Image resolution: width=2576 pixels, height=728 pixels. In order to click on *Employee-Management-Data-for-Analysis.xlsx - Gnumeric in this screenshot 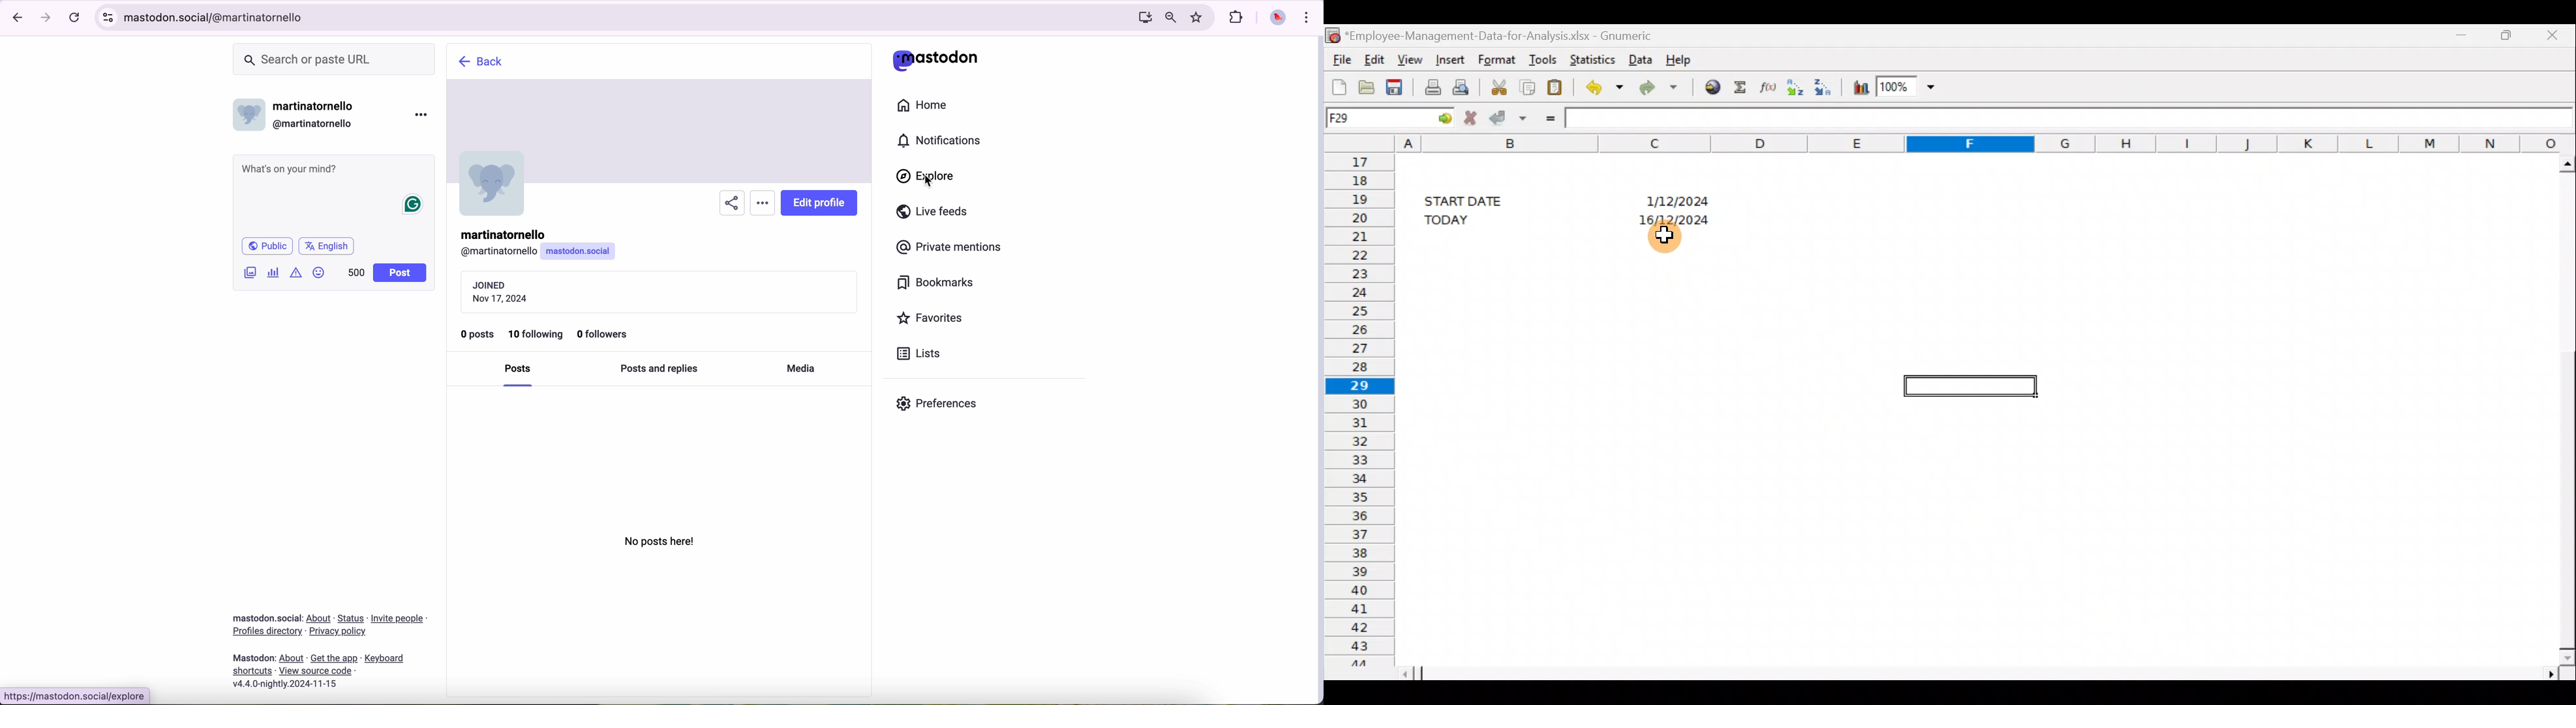, I will do `click(1500, 37)`.